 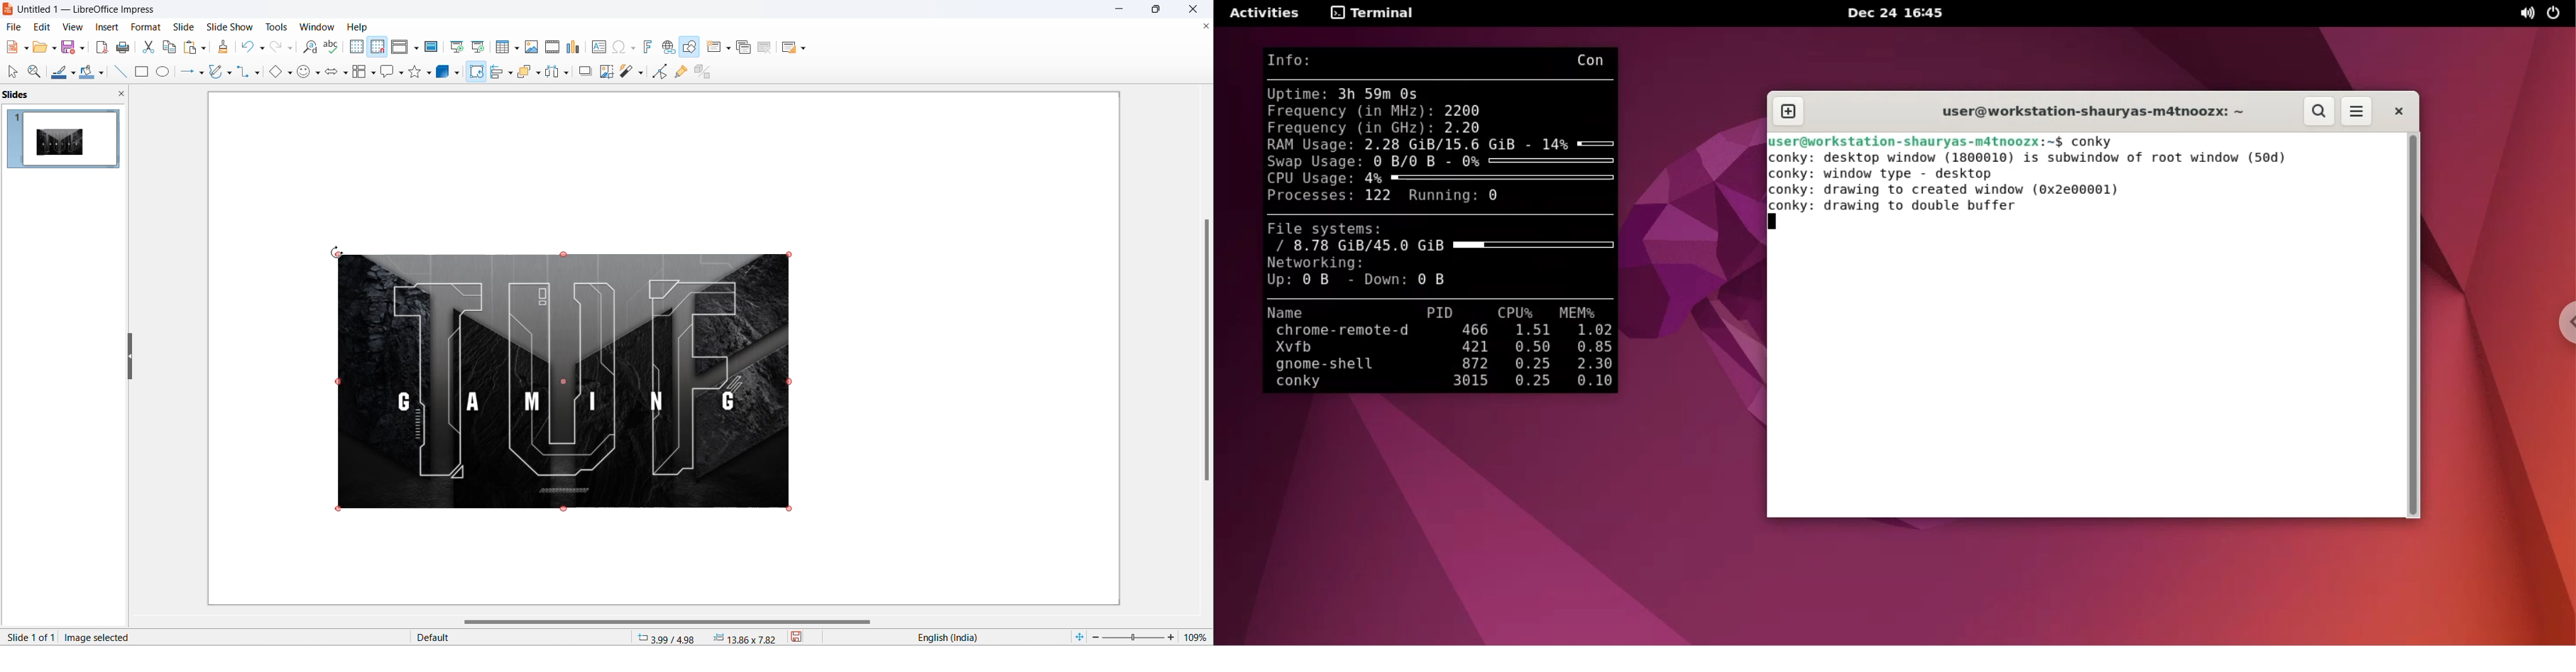 I want to click on insert, so click(x=106, y=28).